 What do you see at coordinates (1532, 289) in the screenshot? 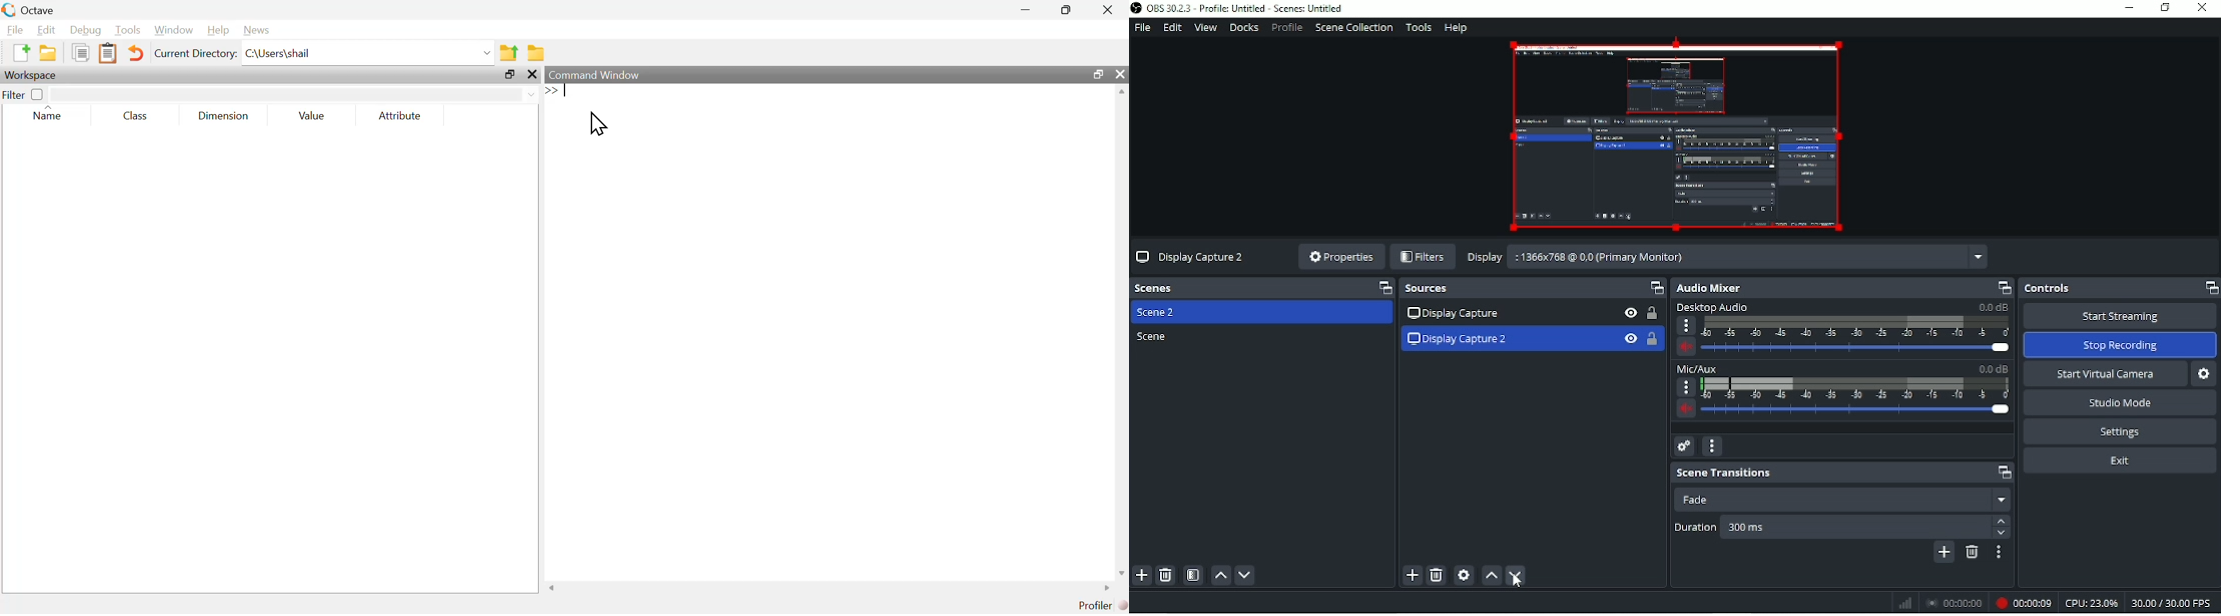
I see `Sources` at bounding box center [1532, 289].